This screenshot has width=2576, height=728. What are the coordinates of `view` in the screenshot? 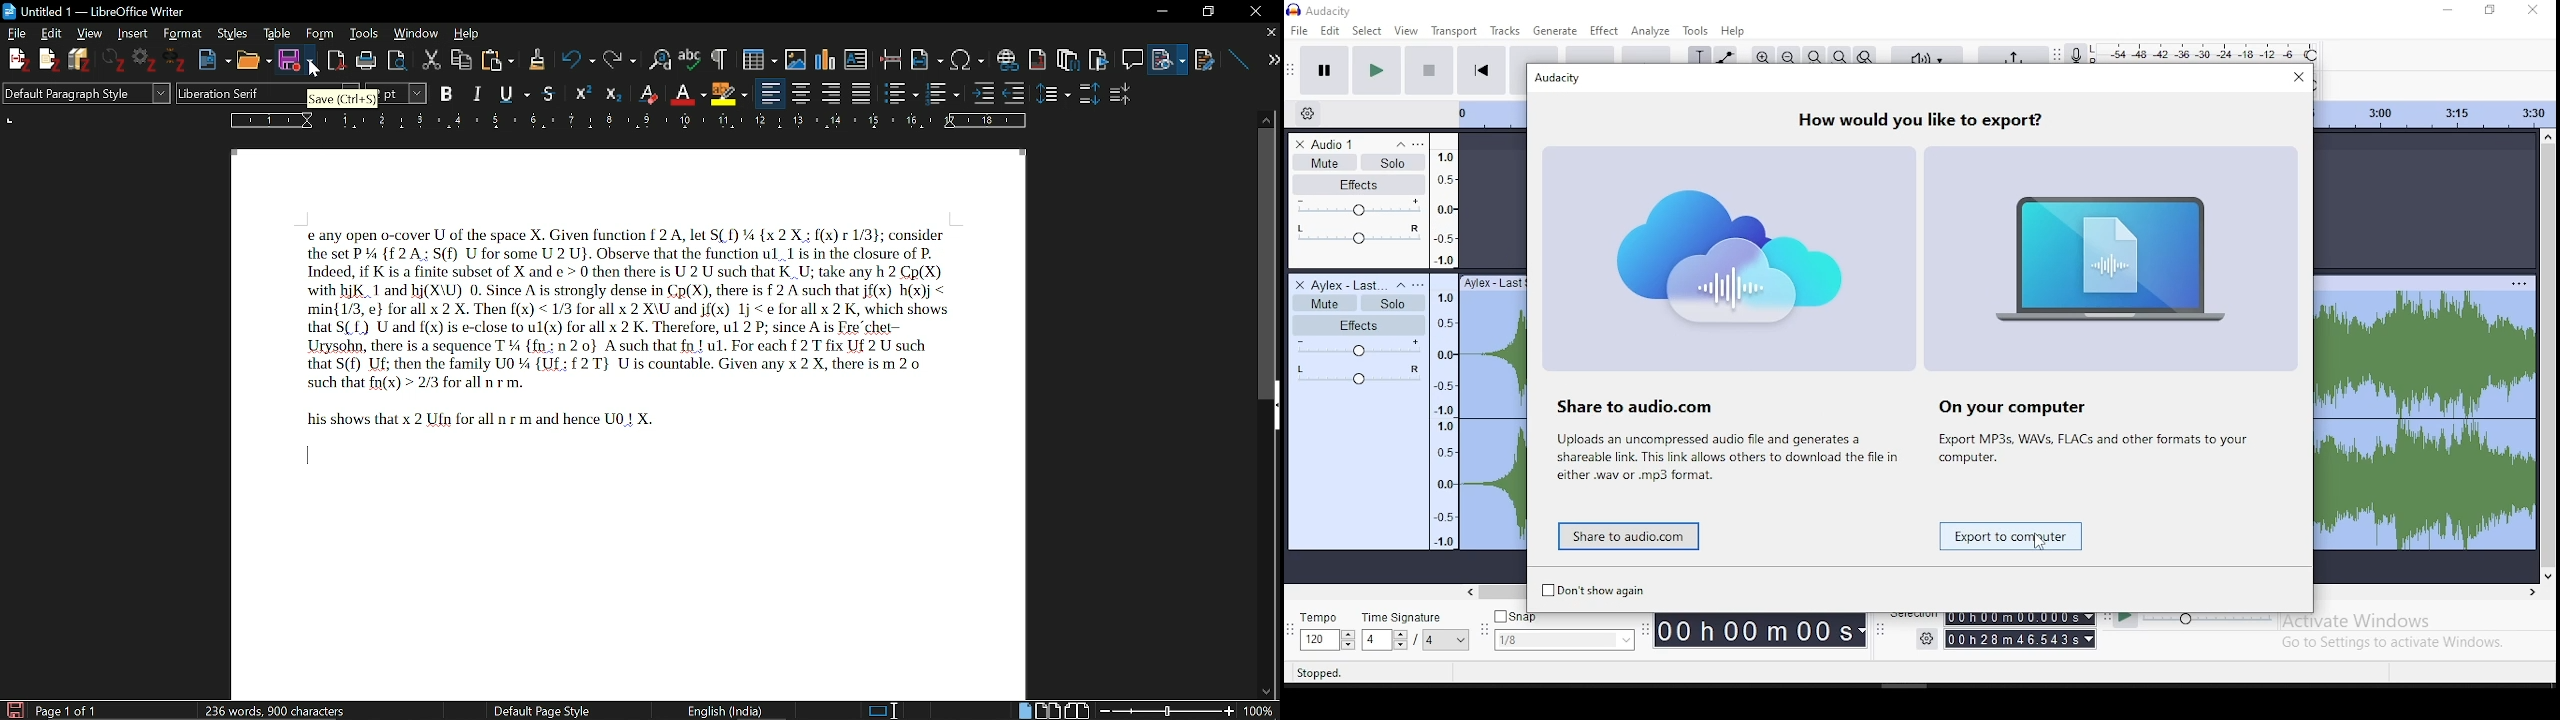 It's located at (1406, 31).